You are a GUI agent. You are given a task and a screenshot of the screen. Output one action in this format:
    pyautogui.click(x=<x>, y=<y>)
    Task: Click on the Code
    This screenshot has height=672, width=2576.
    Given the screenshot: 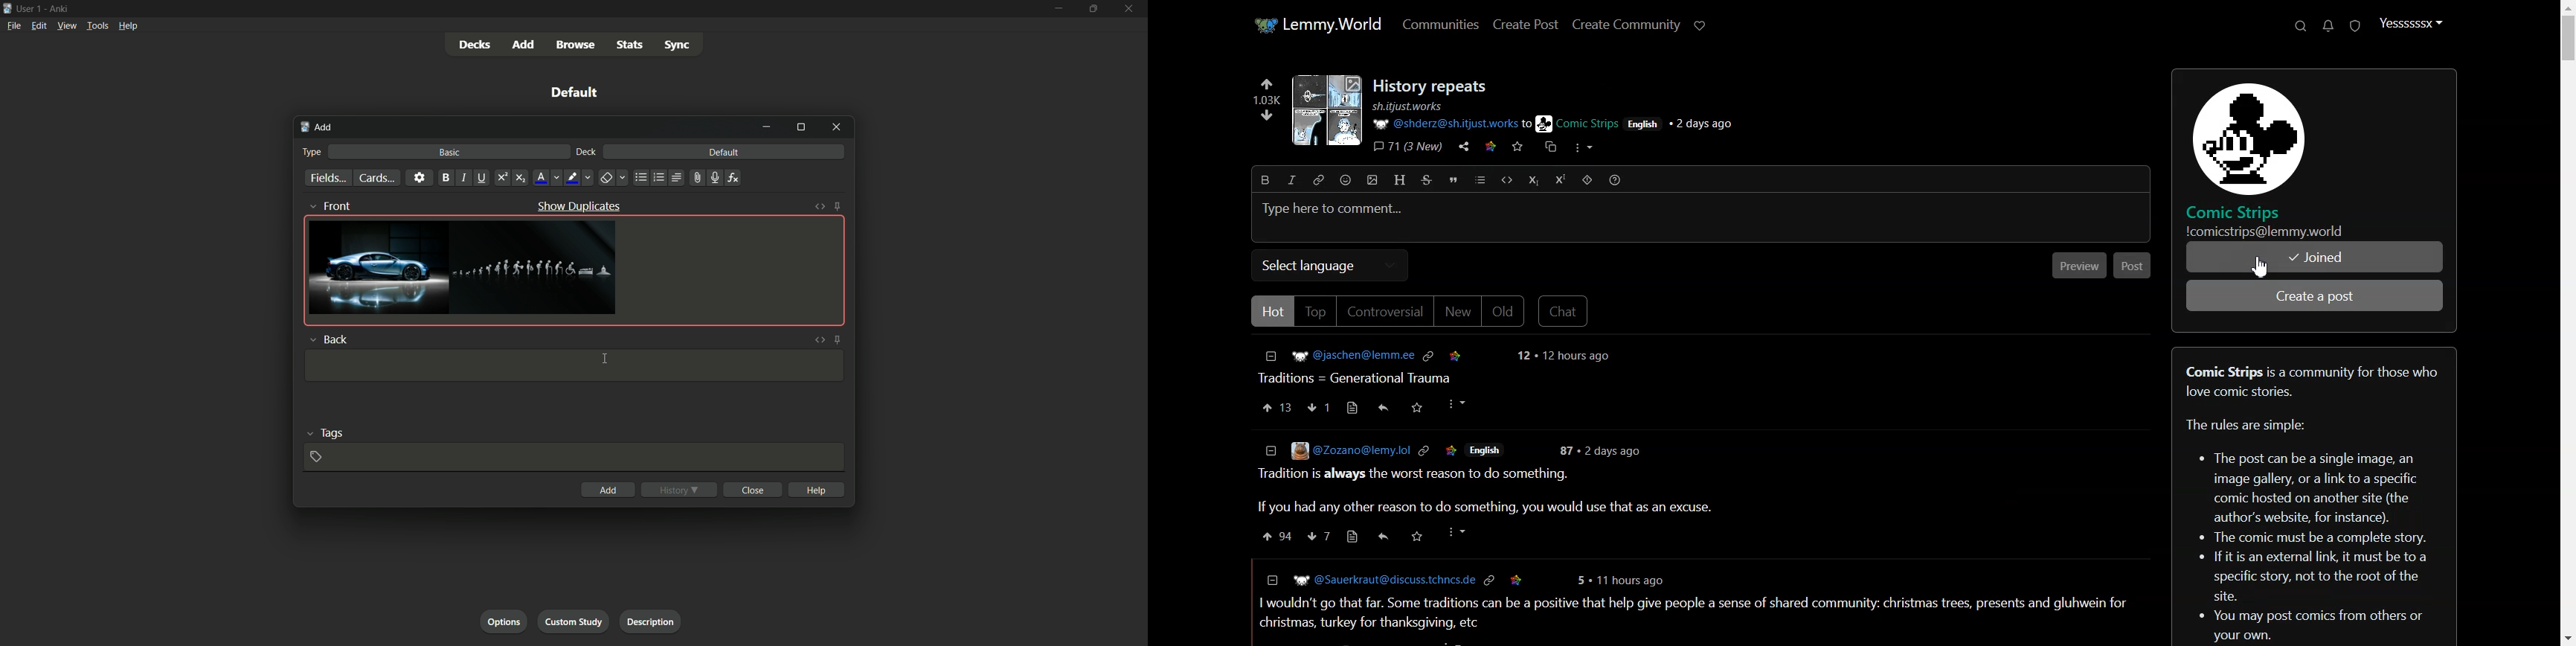 What is the action you would take?
    pyautogui.click(x=1506, y=180)
    